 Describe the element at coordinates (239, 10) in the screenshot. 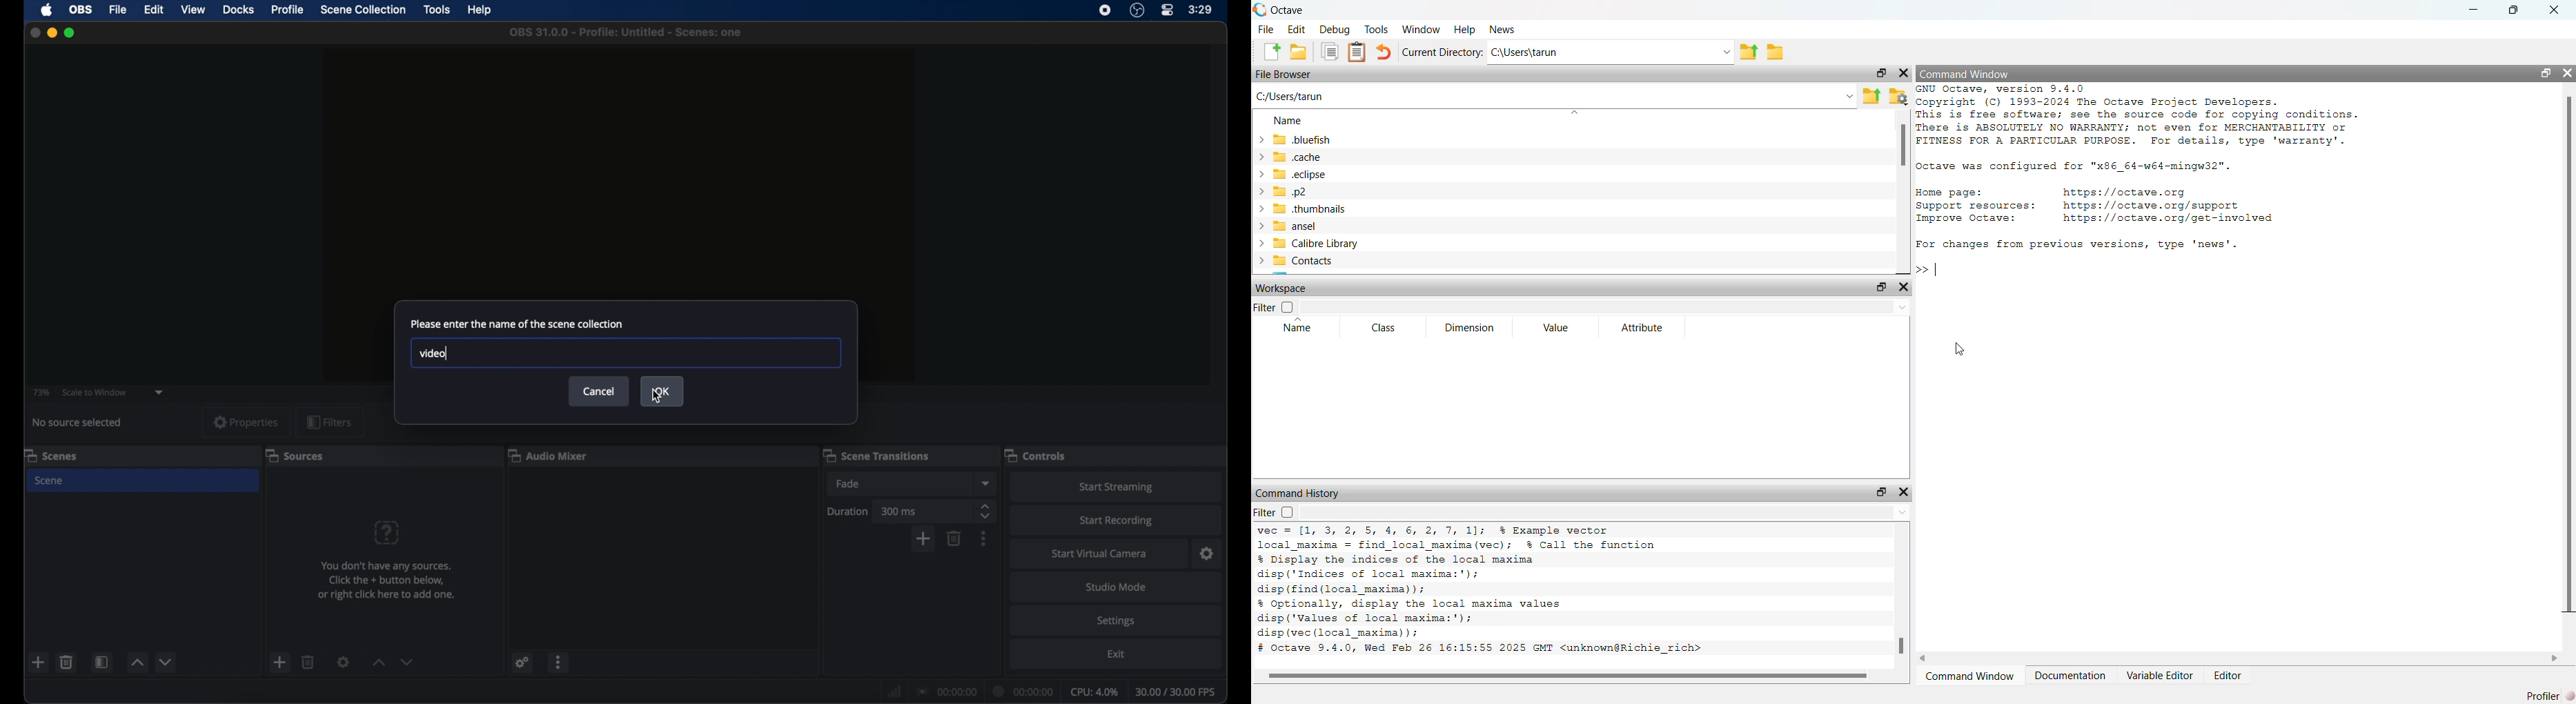

I see `docks` at that location.